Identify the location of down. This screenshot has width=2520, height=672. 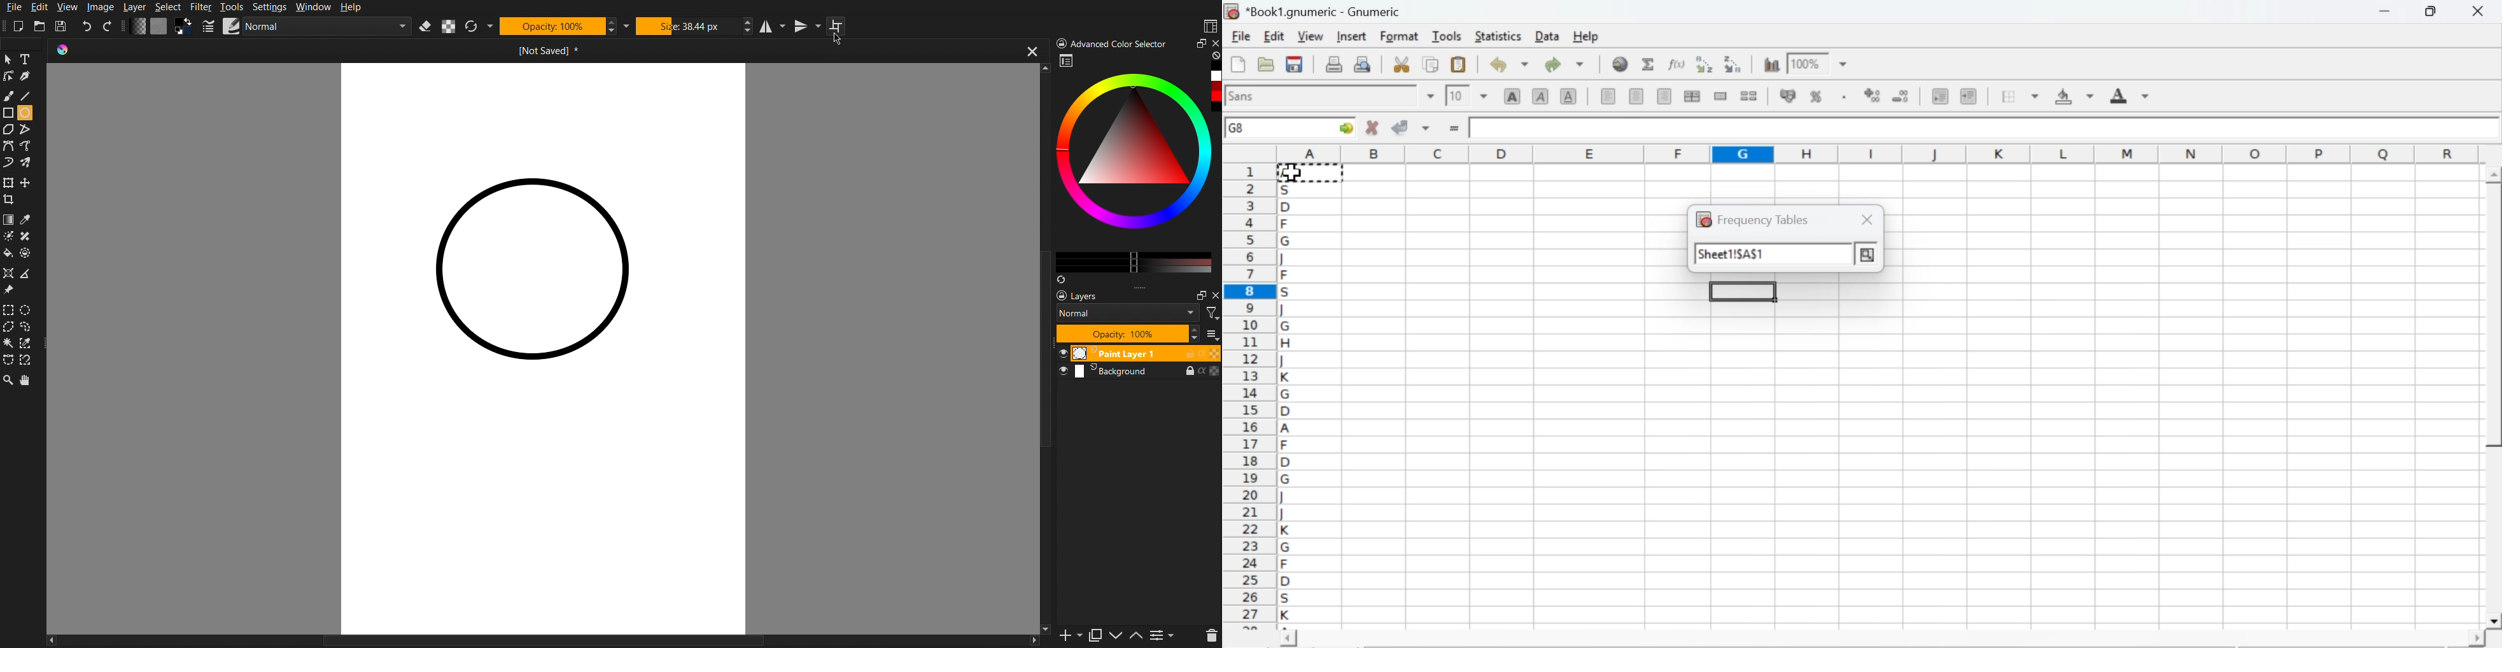
(1115, 637).